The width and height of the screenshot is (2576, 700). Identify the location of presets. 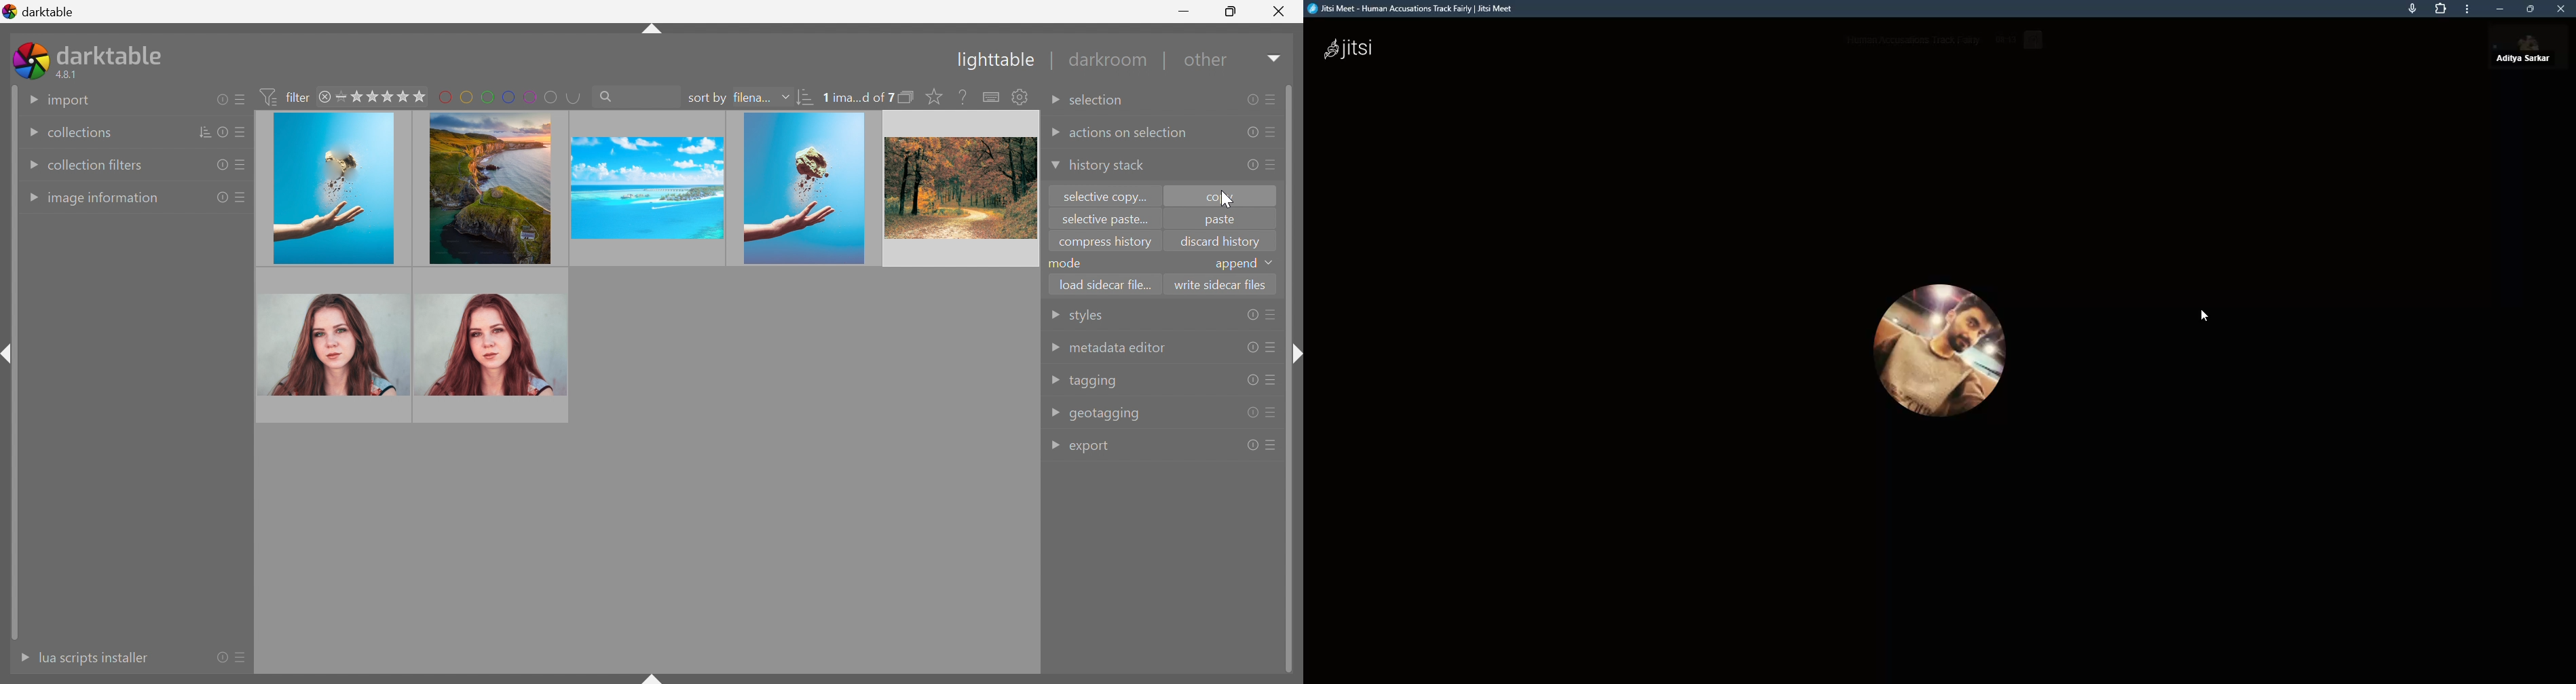
(242, 134).